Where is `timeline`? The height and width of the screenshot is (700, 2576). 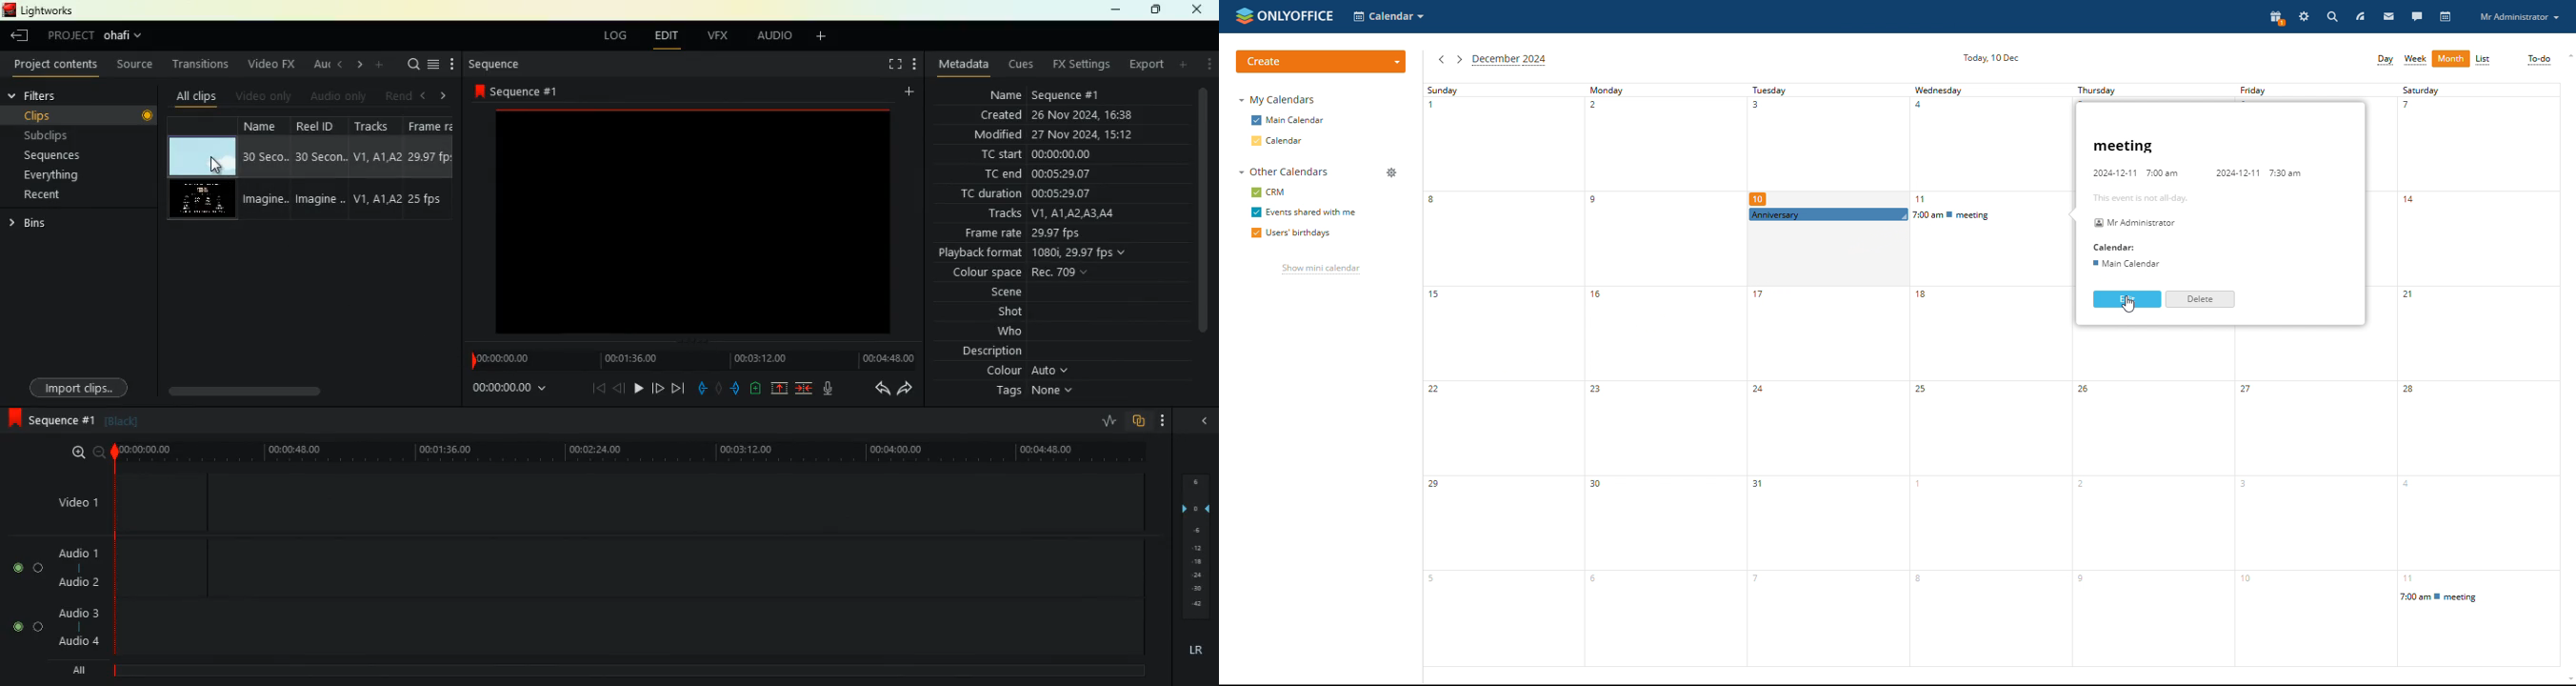 timeline is located at coordinates (685, 357).